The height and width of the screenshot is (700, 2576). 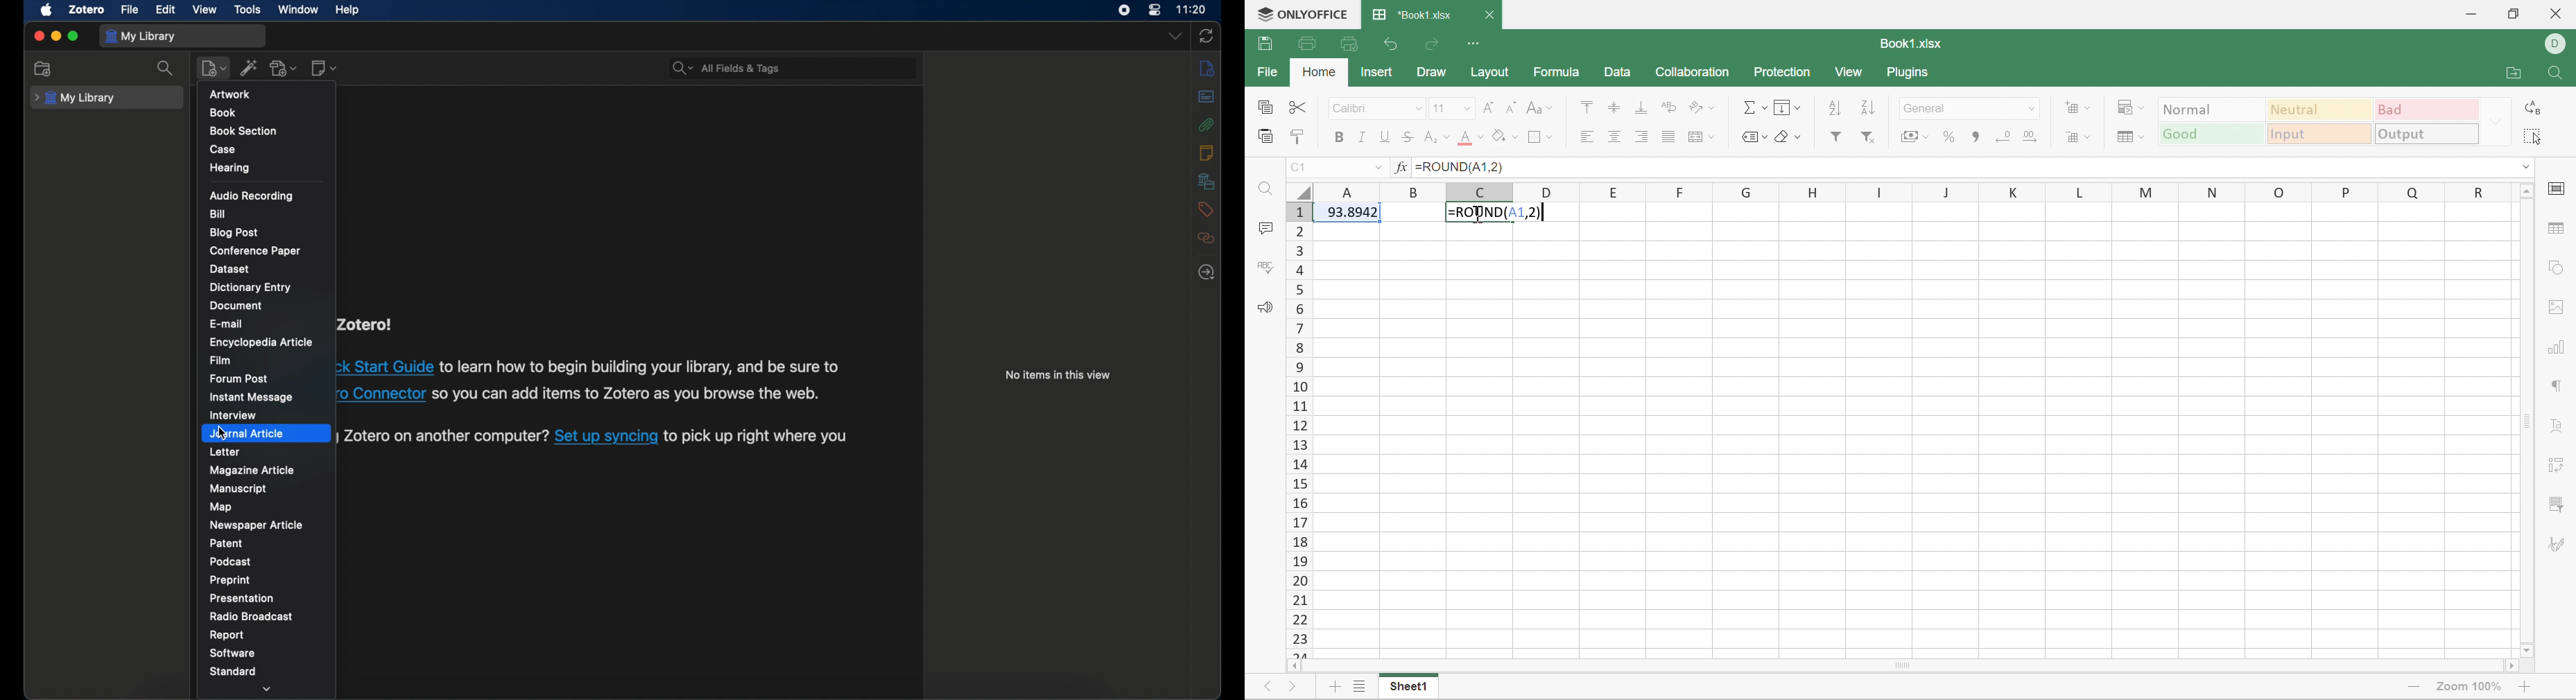 What do you see at coordinates (1914, 137) in the screenshot?
I see `Accounting style` at bounding box center [1914, 137].